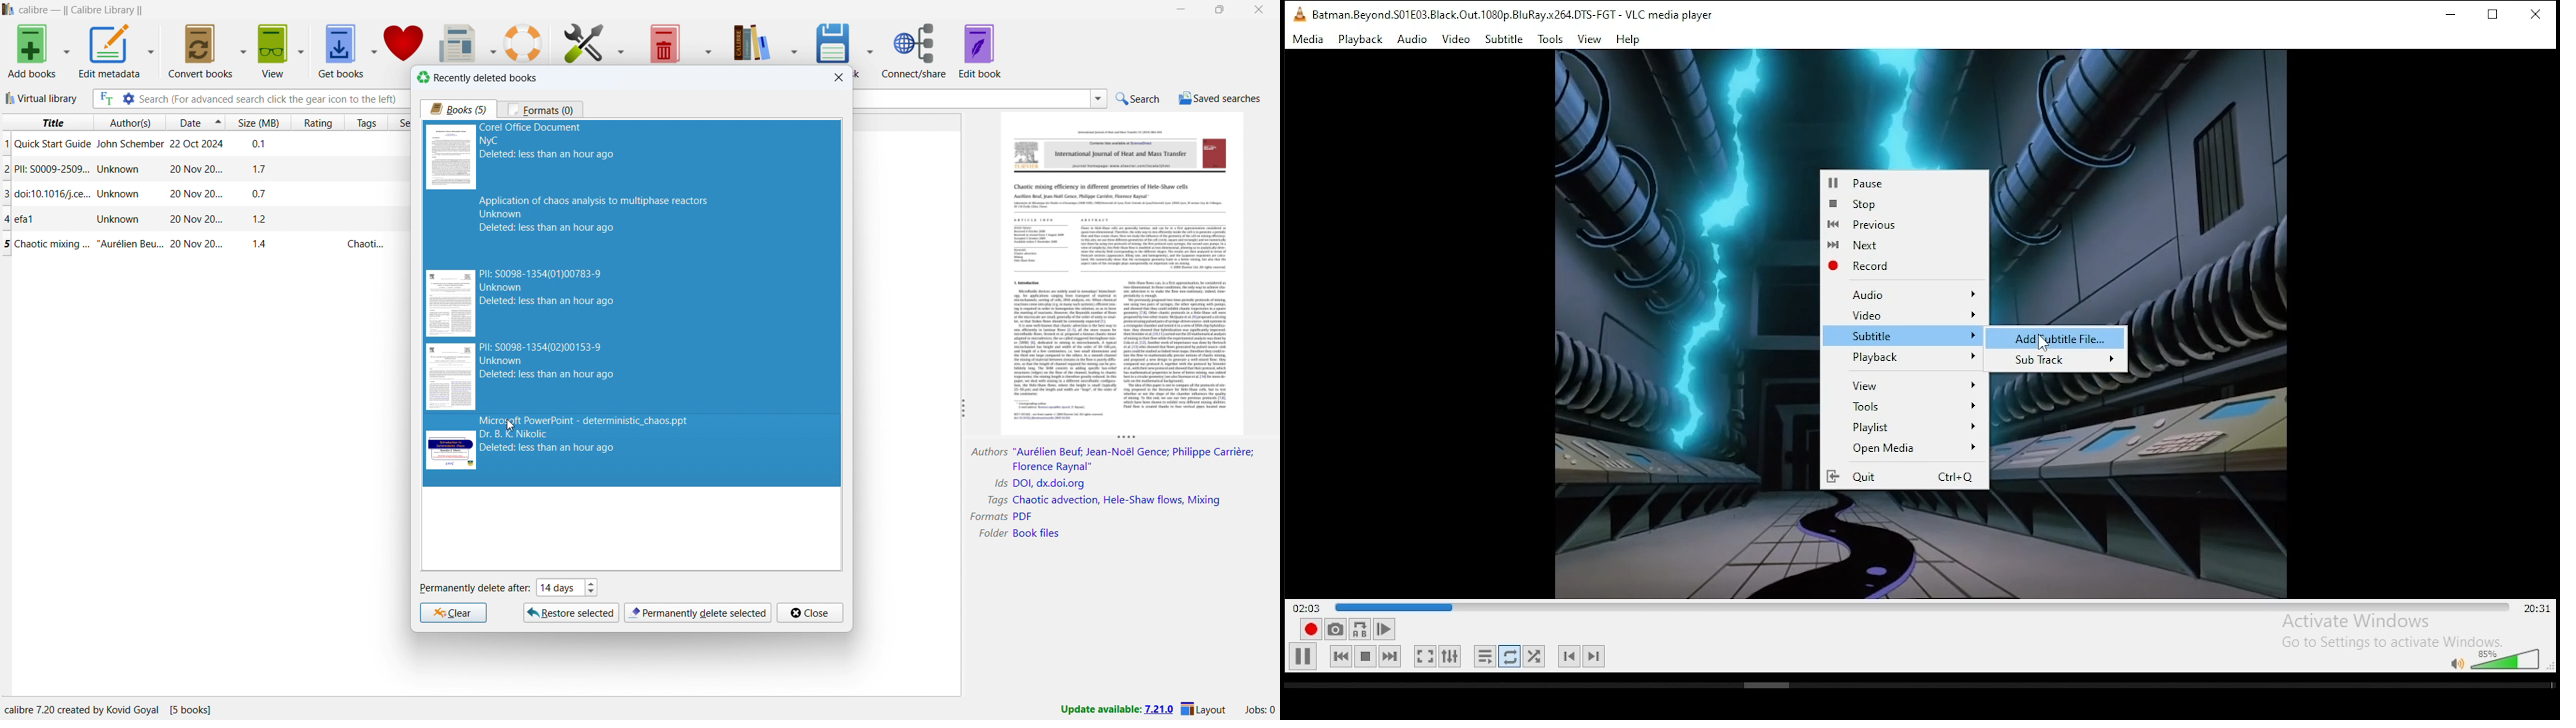 This screenshot has width=2576, height=728. Describe the element at coordinates (1504, 39) in the screenshot. I see `subtitle` at that location.